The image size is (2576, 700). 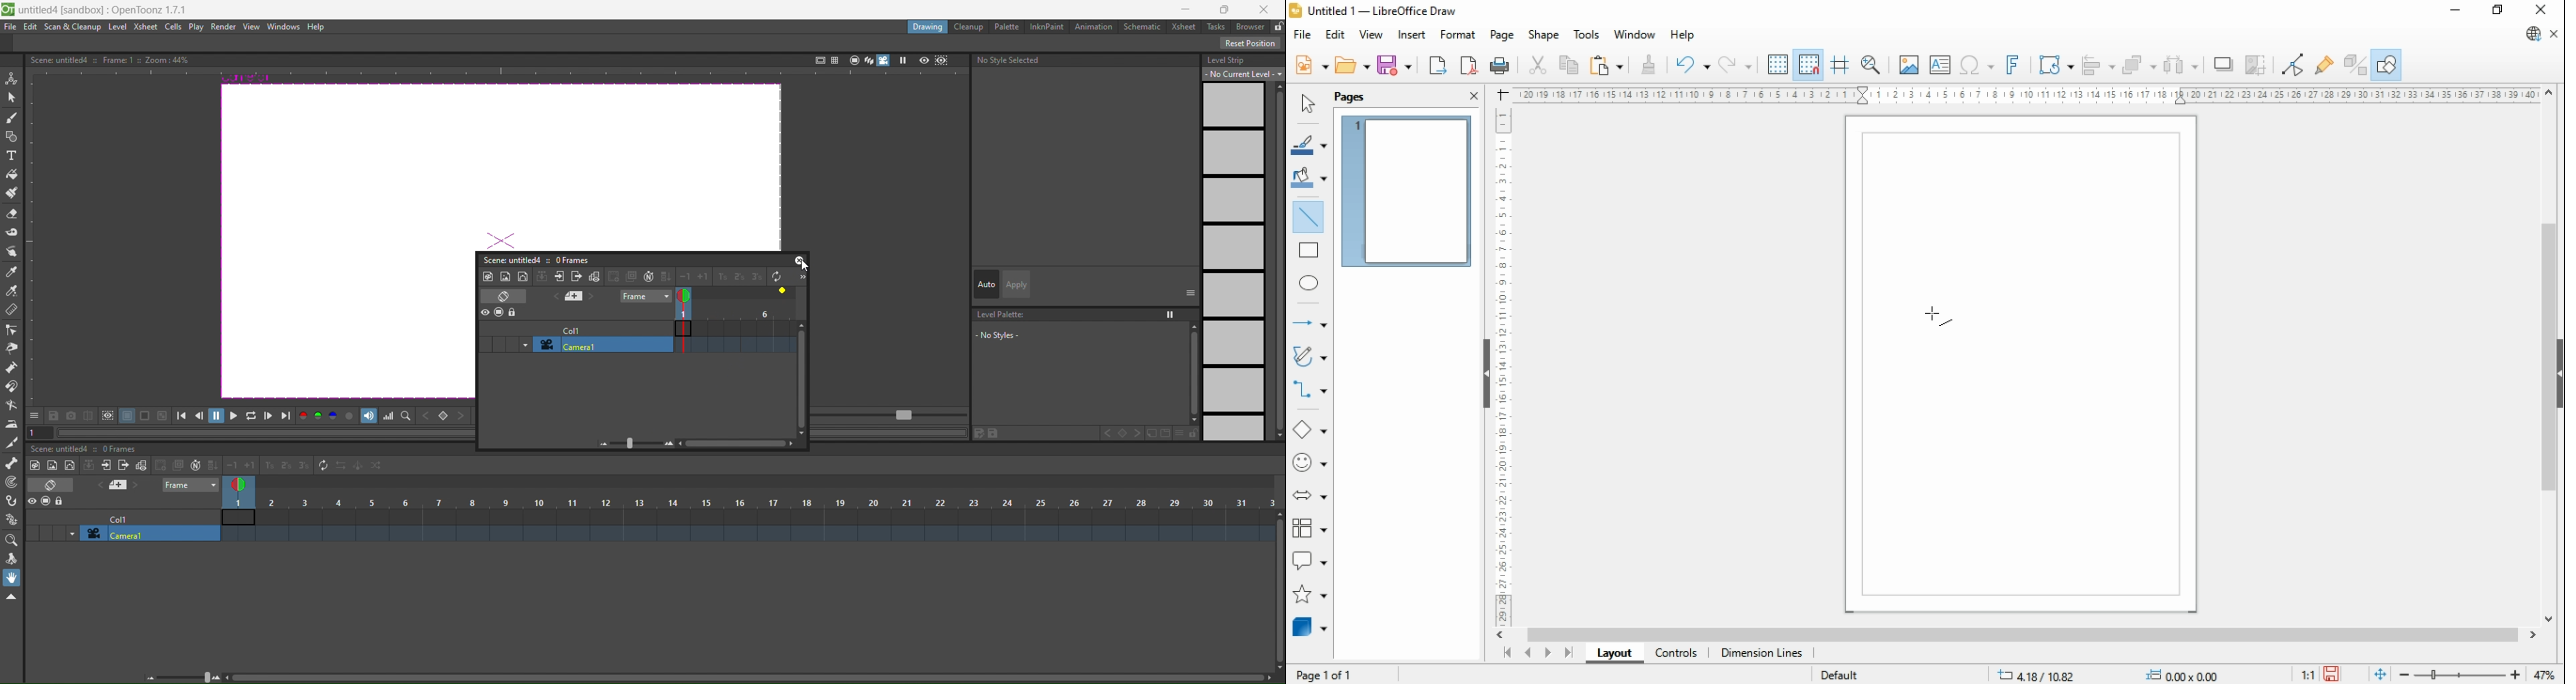 I want to click on hide toolbar, so click(x=11, y=598).